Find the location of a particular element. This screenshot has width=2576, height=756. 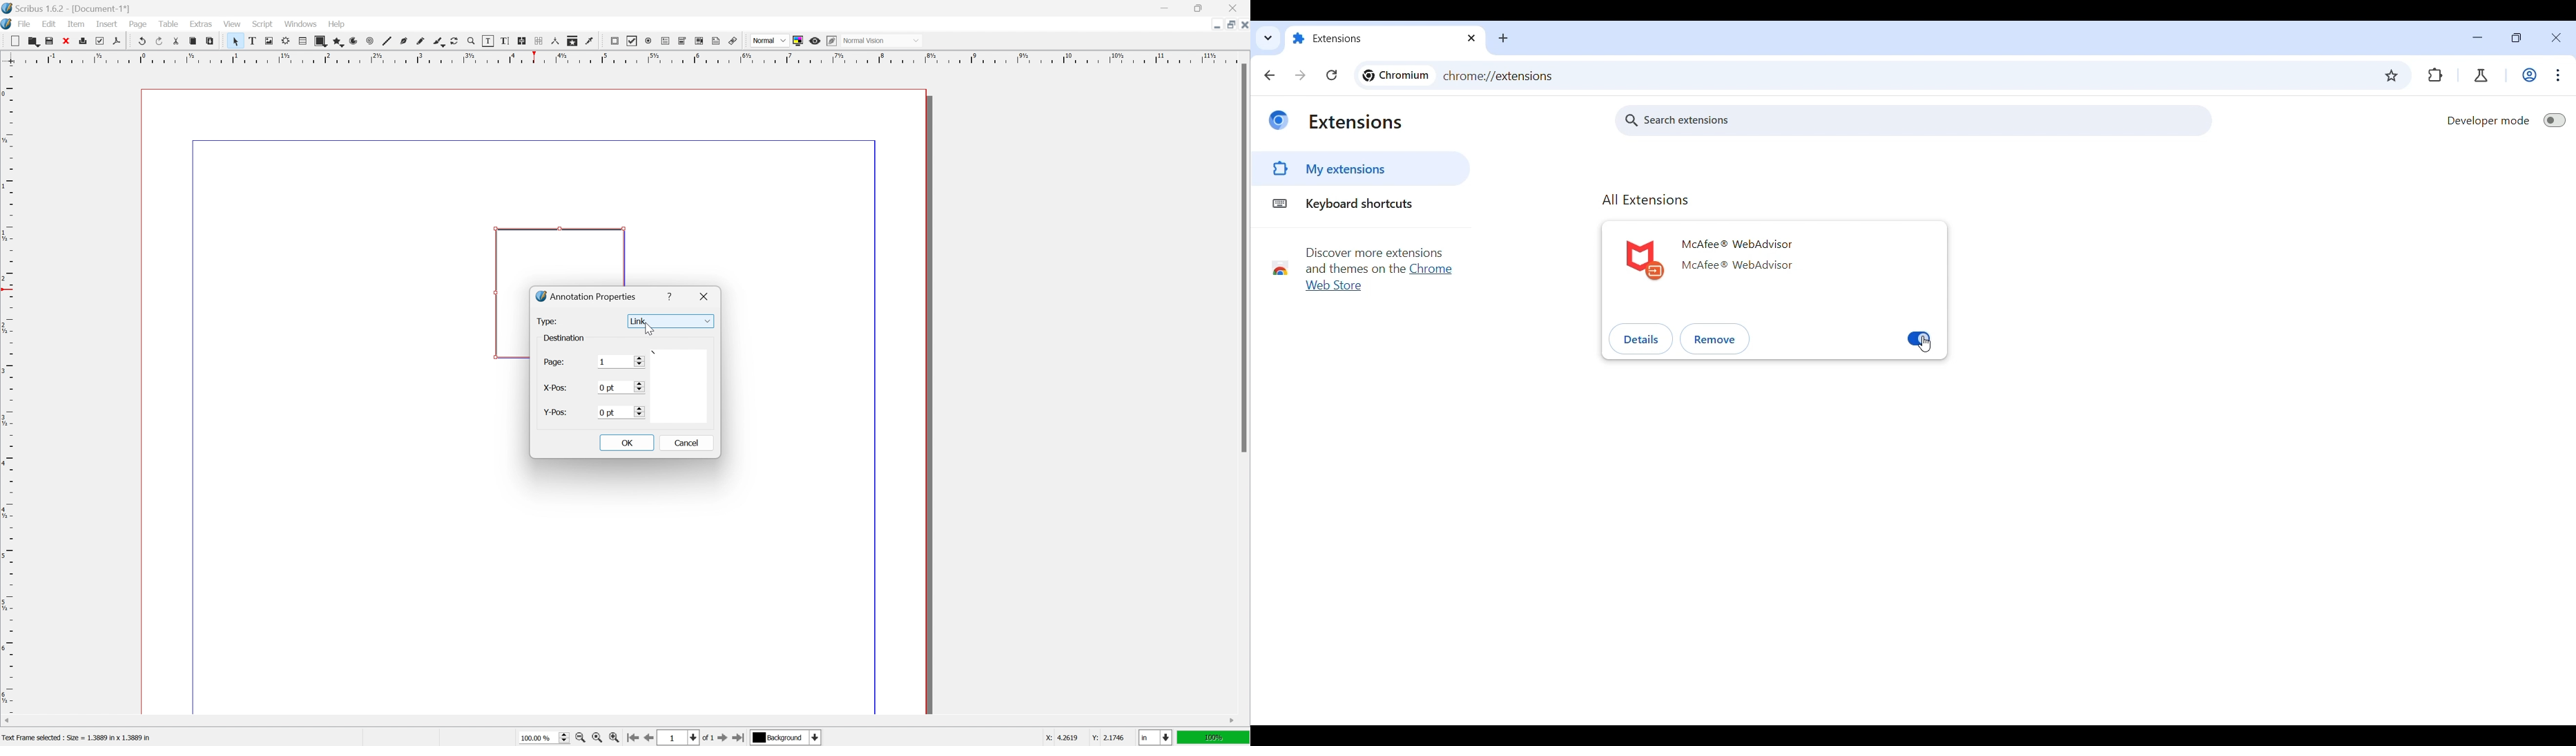

Know details of extension is located at coordinates (1641, 338).